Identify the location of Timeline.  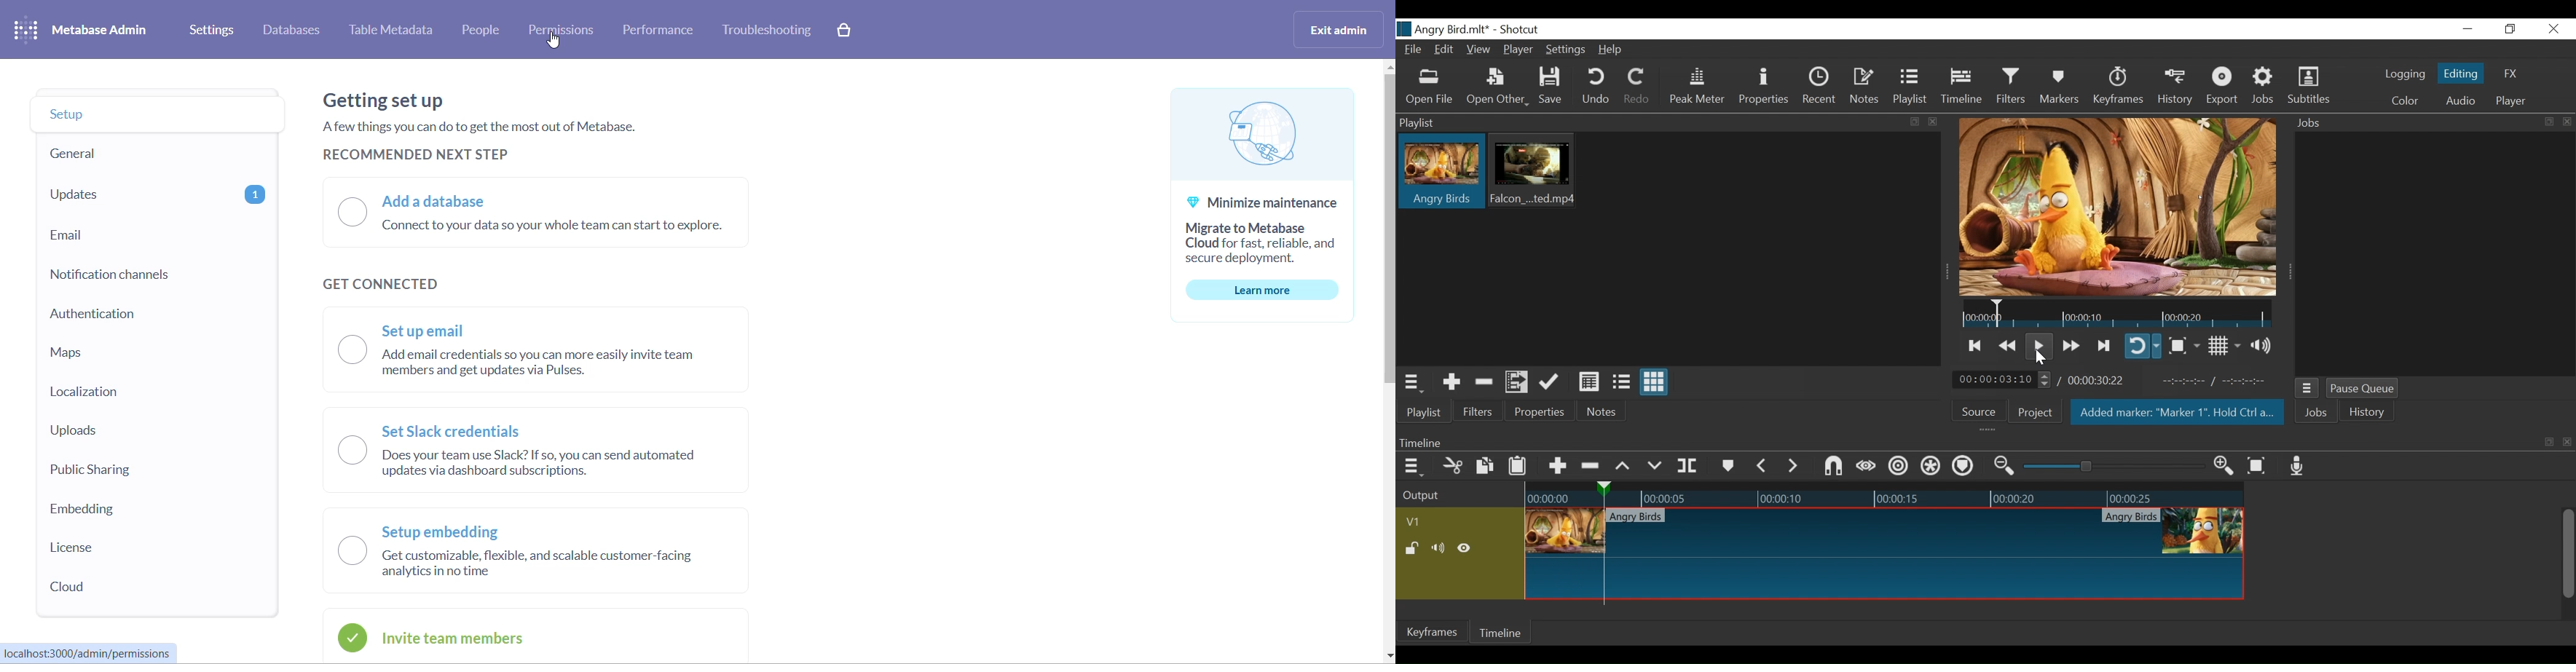
(1506, 634).